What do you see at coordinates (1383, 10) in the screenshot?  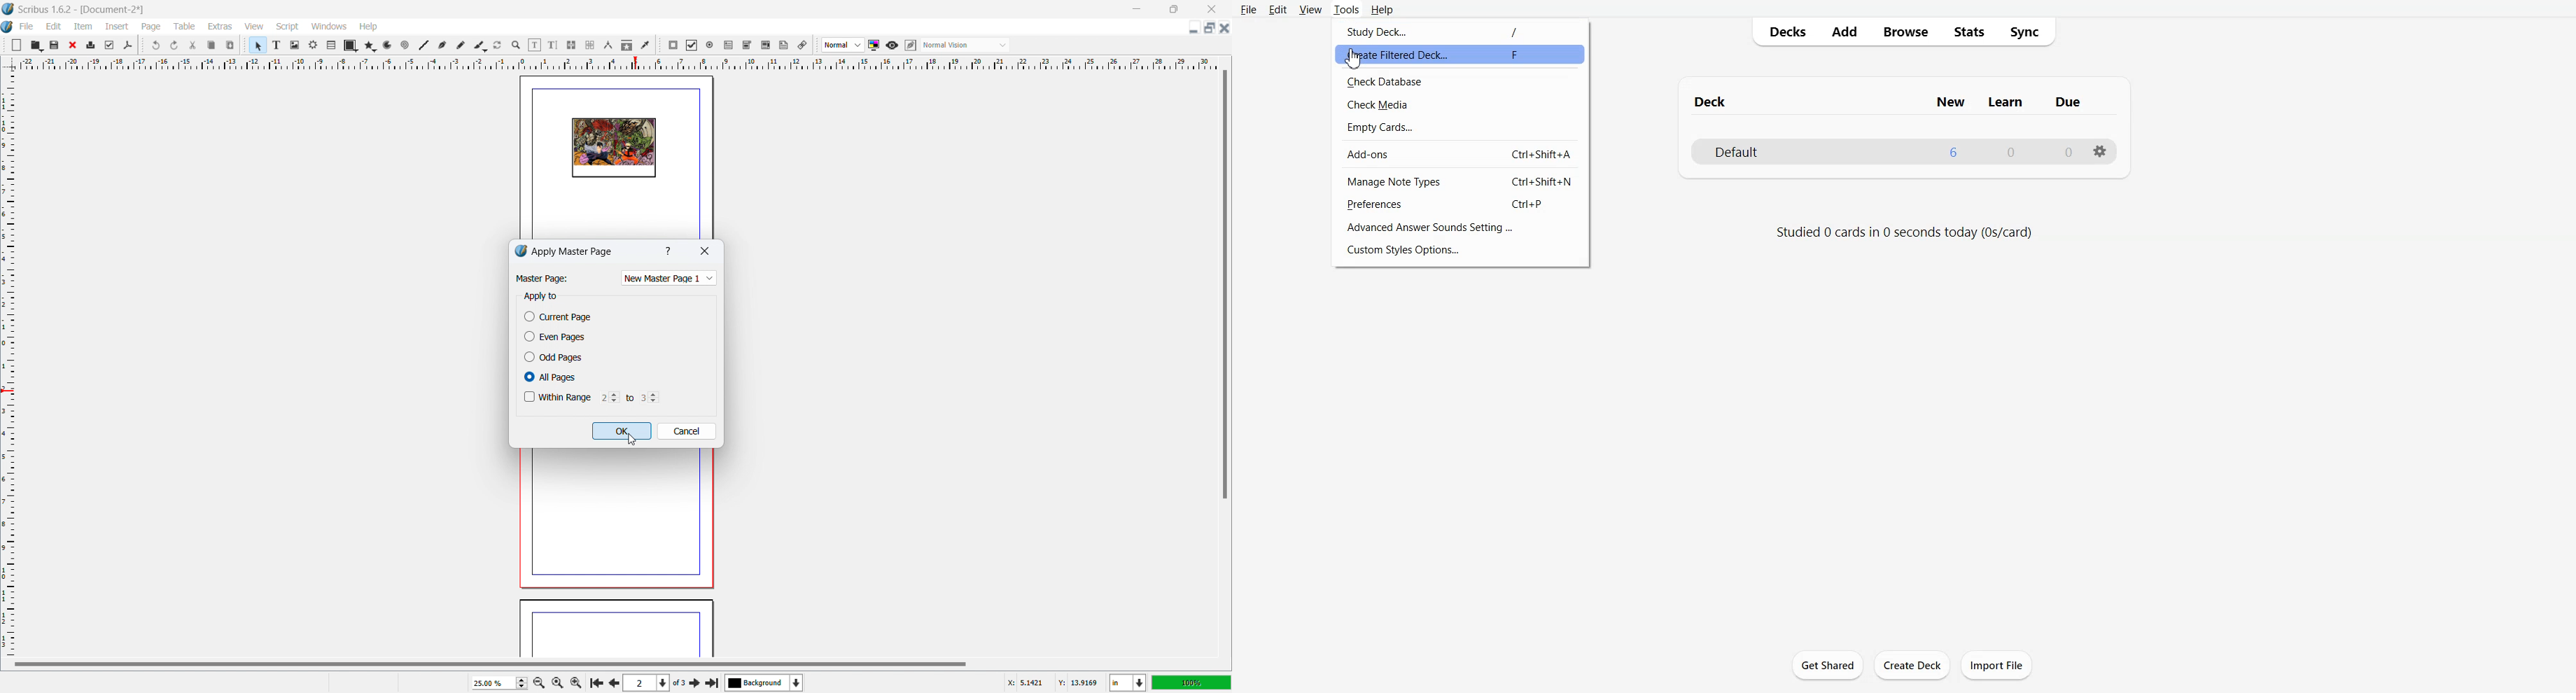 I see `Help` at bounding box center [1383, 10].